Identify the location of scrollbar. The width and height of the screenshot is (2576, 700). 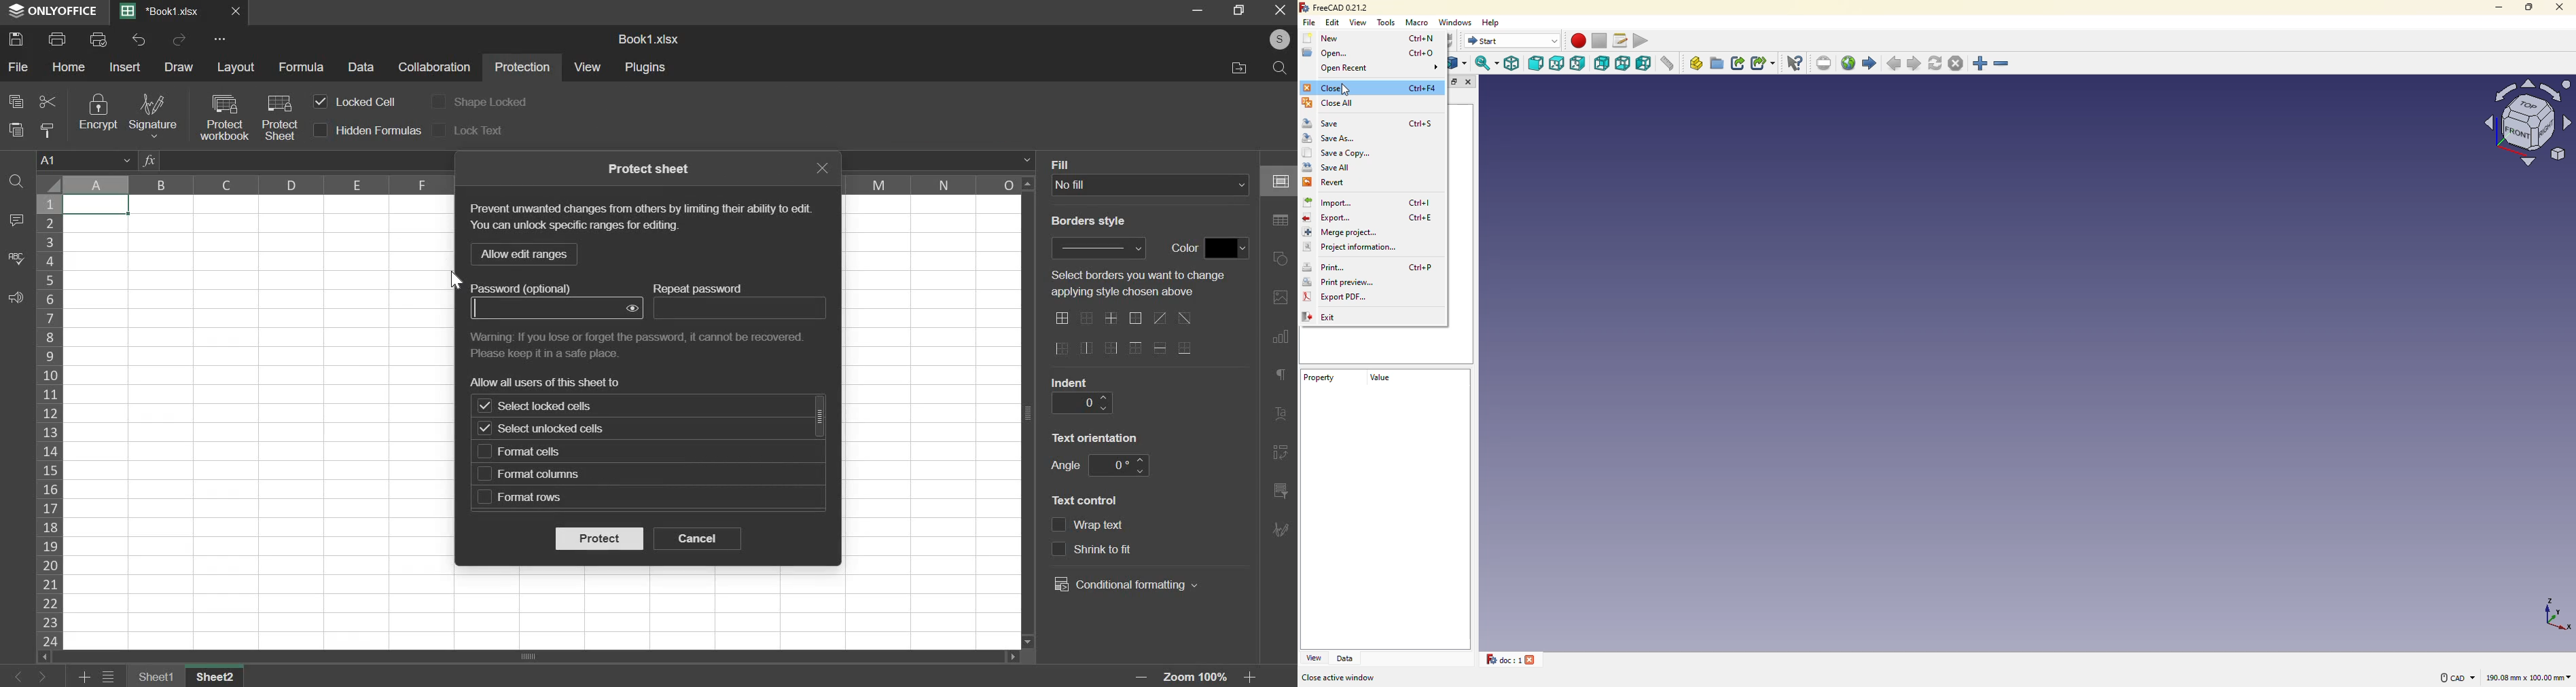
(535, 656).